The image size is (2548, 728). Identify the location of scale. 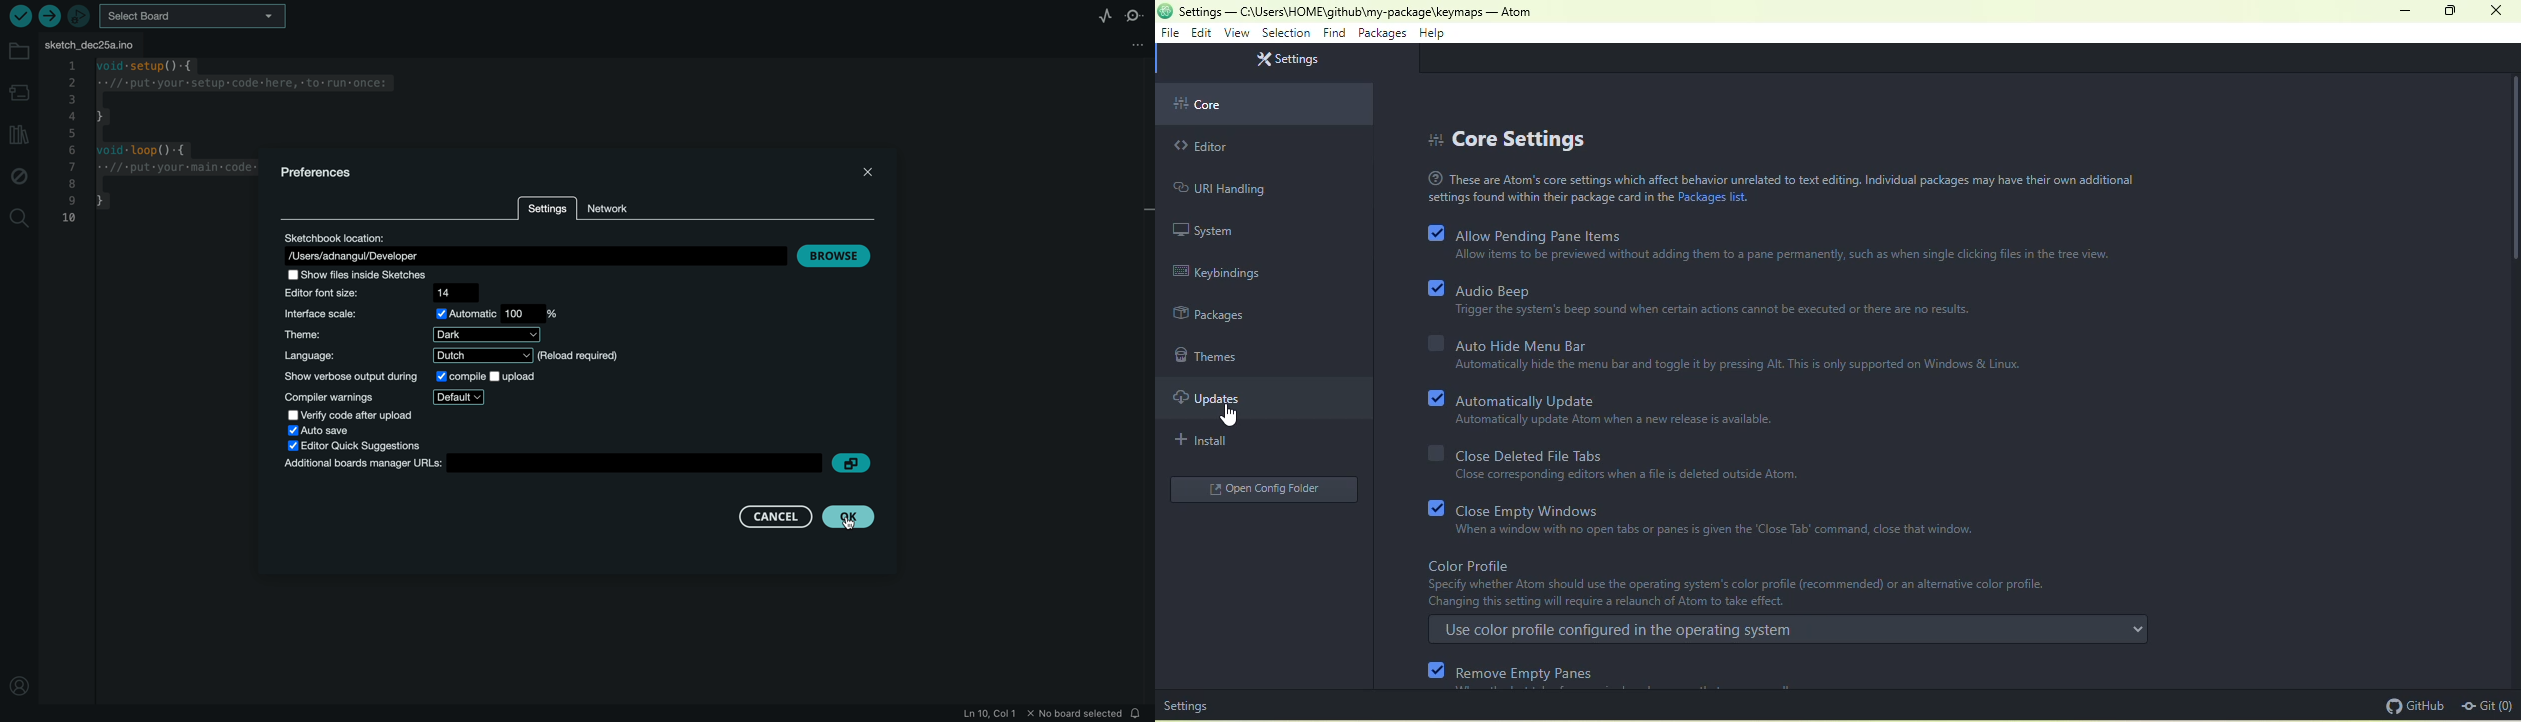
(427, 315).